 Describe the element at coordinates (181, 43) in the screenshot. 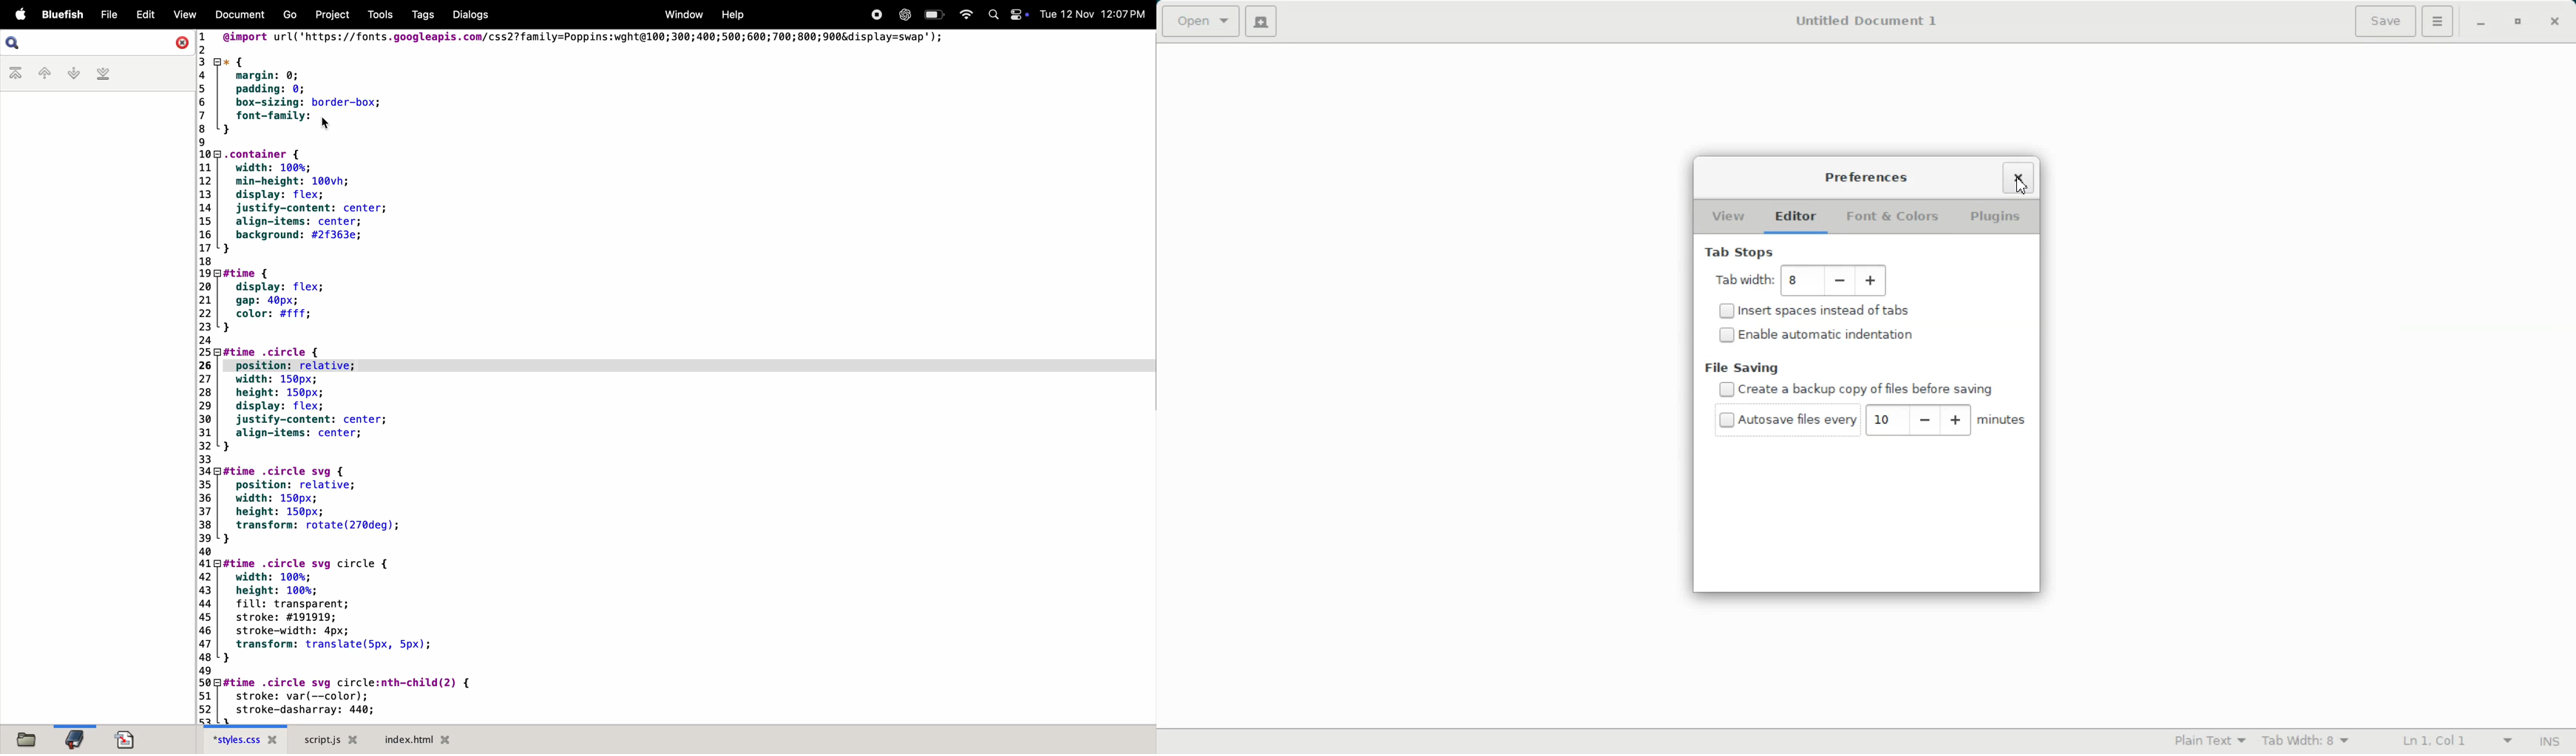

I see `Close` at that location.